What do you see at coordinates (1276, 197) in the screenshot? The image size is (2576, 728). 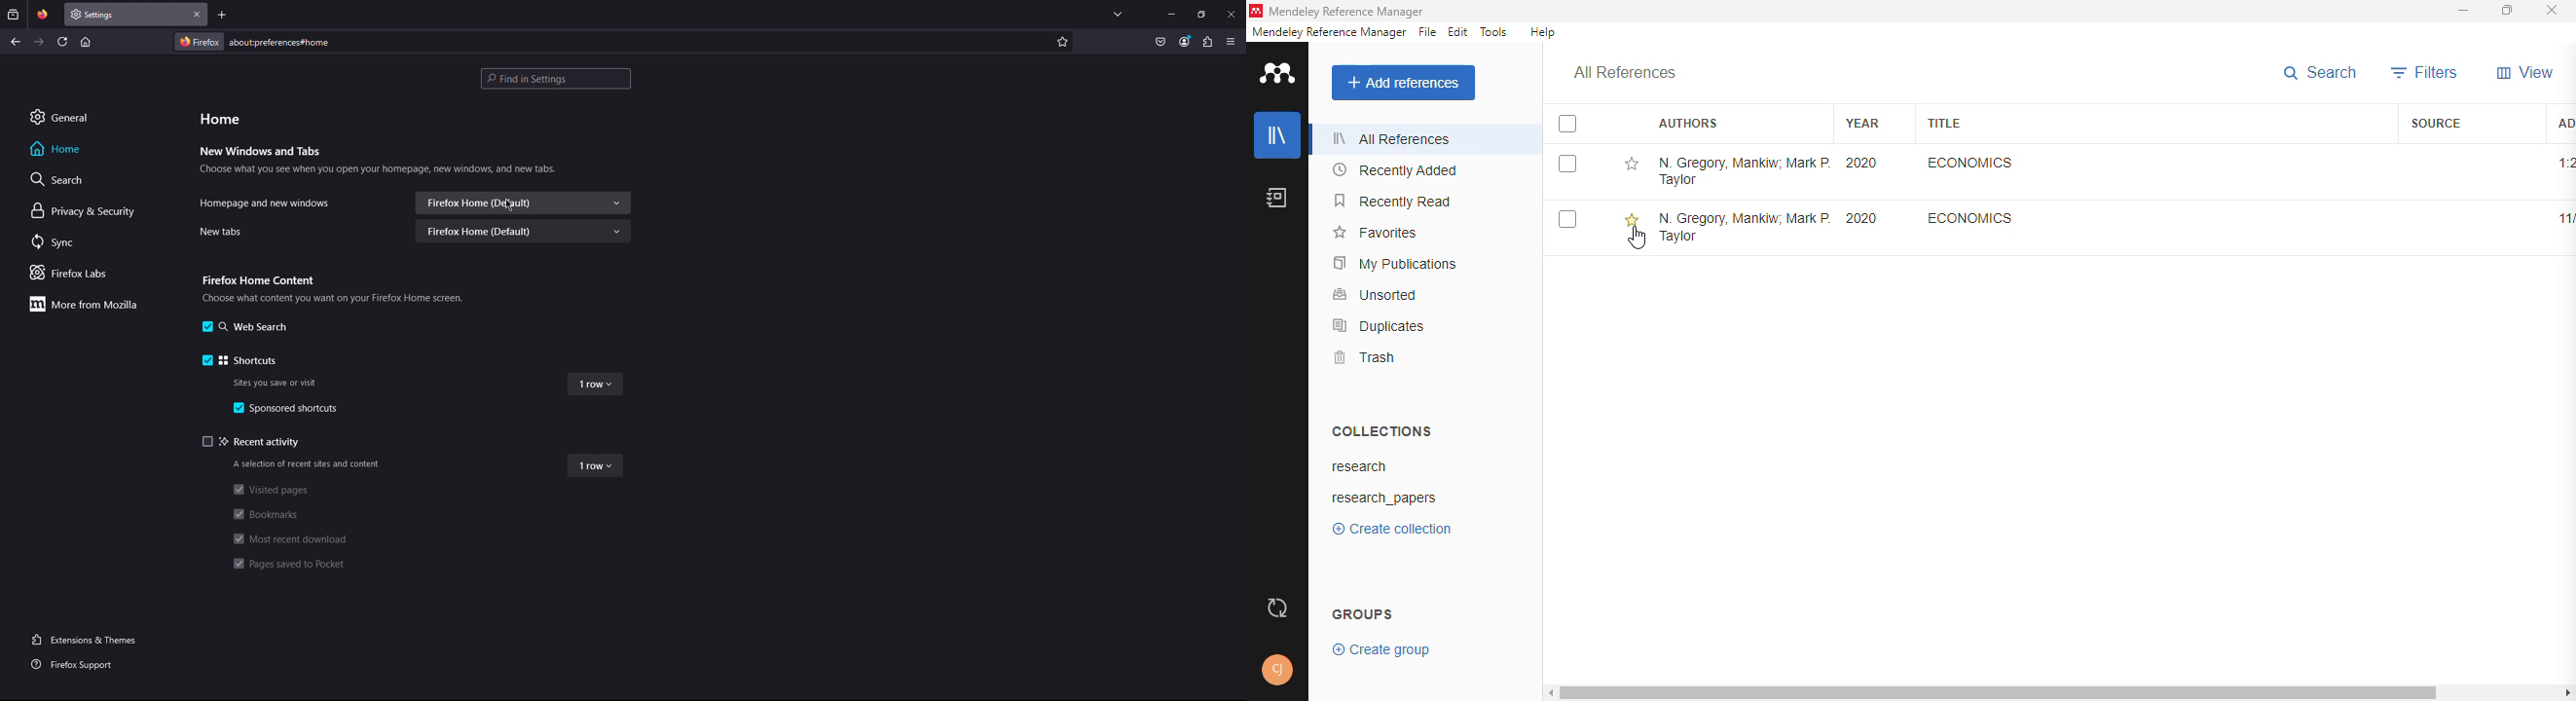 I see `notebook` at bounding box center [1276, 197].